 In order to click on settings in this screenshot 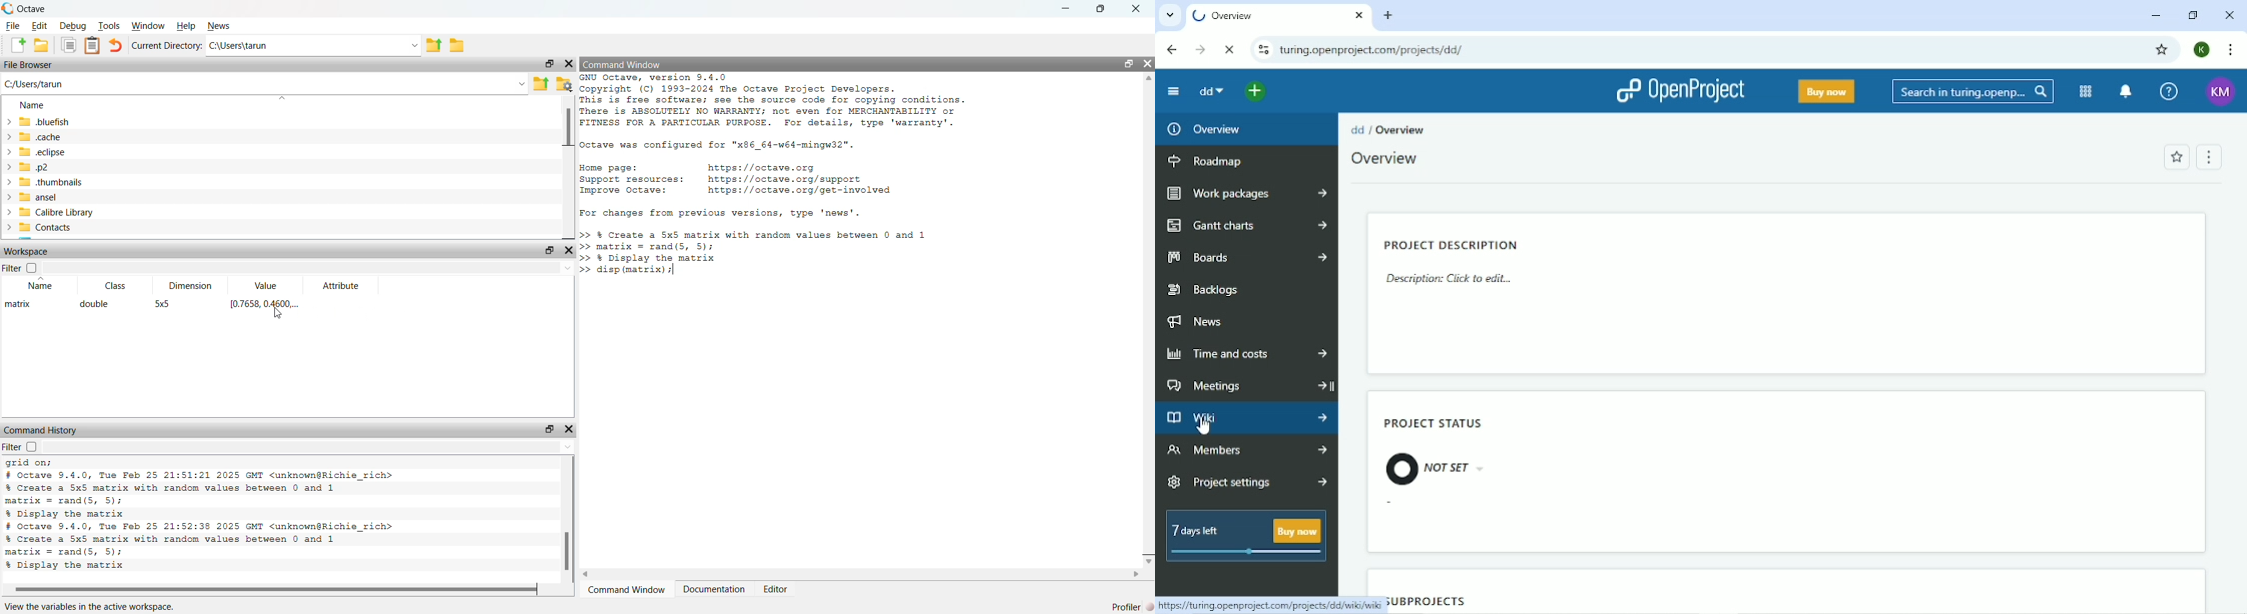, I will do `click(565, 85)`.